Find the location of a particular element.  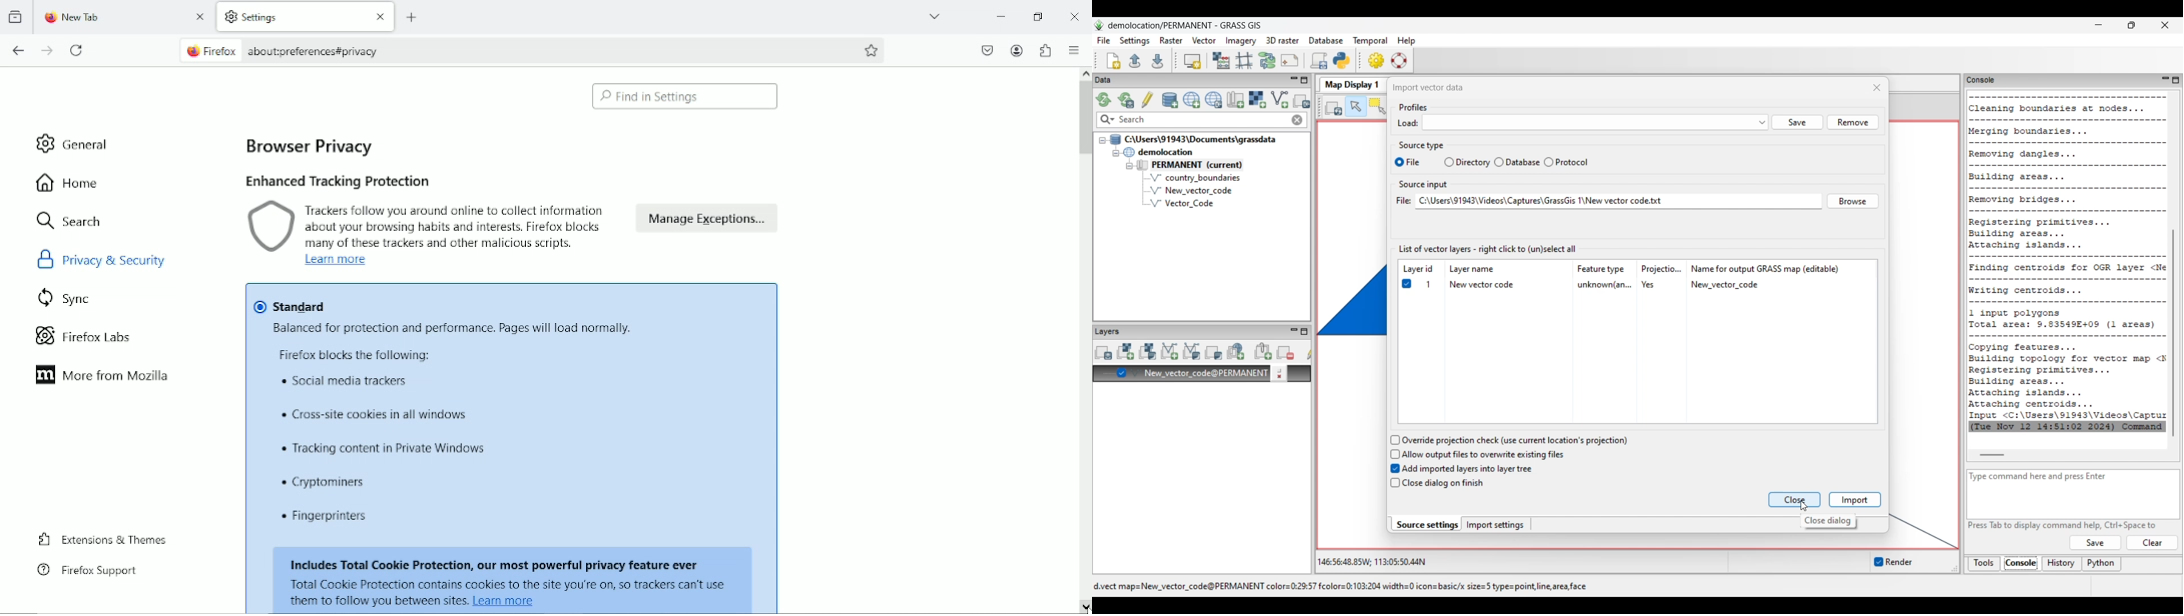

settings logo is located at coordinates (230, 16).